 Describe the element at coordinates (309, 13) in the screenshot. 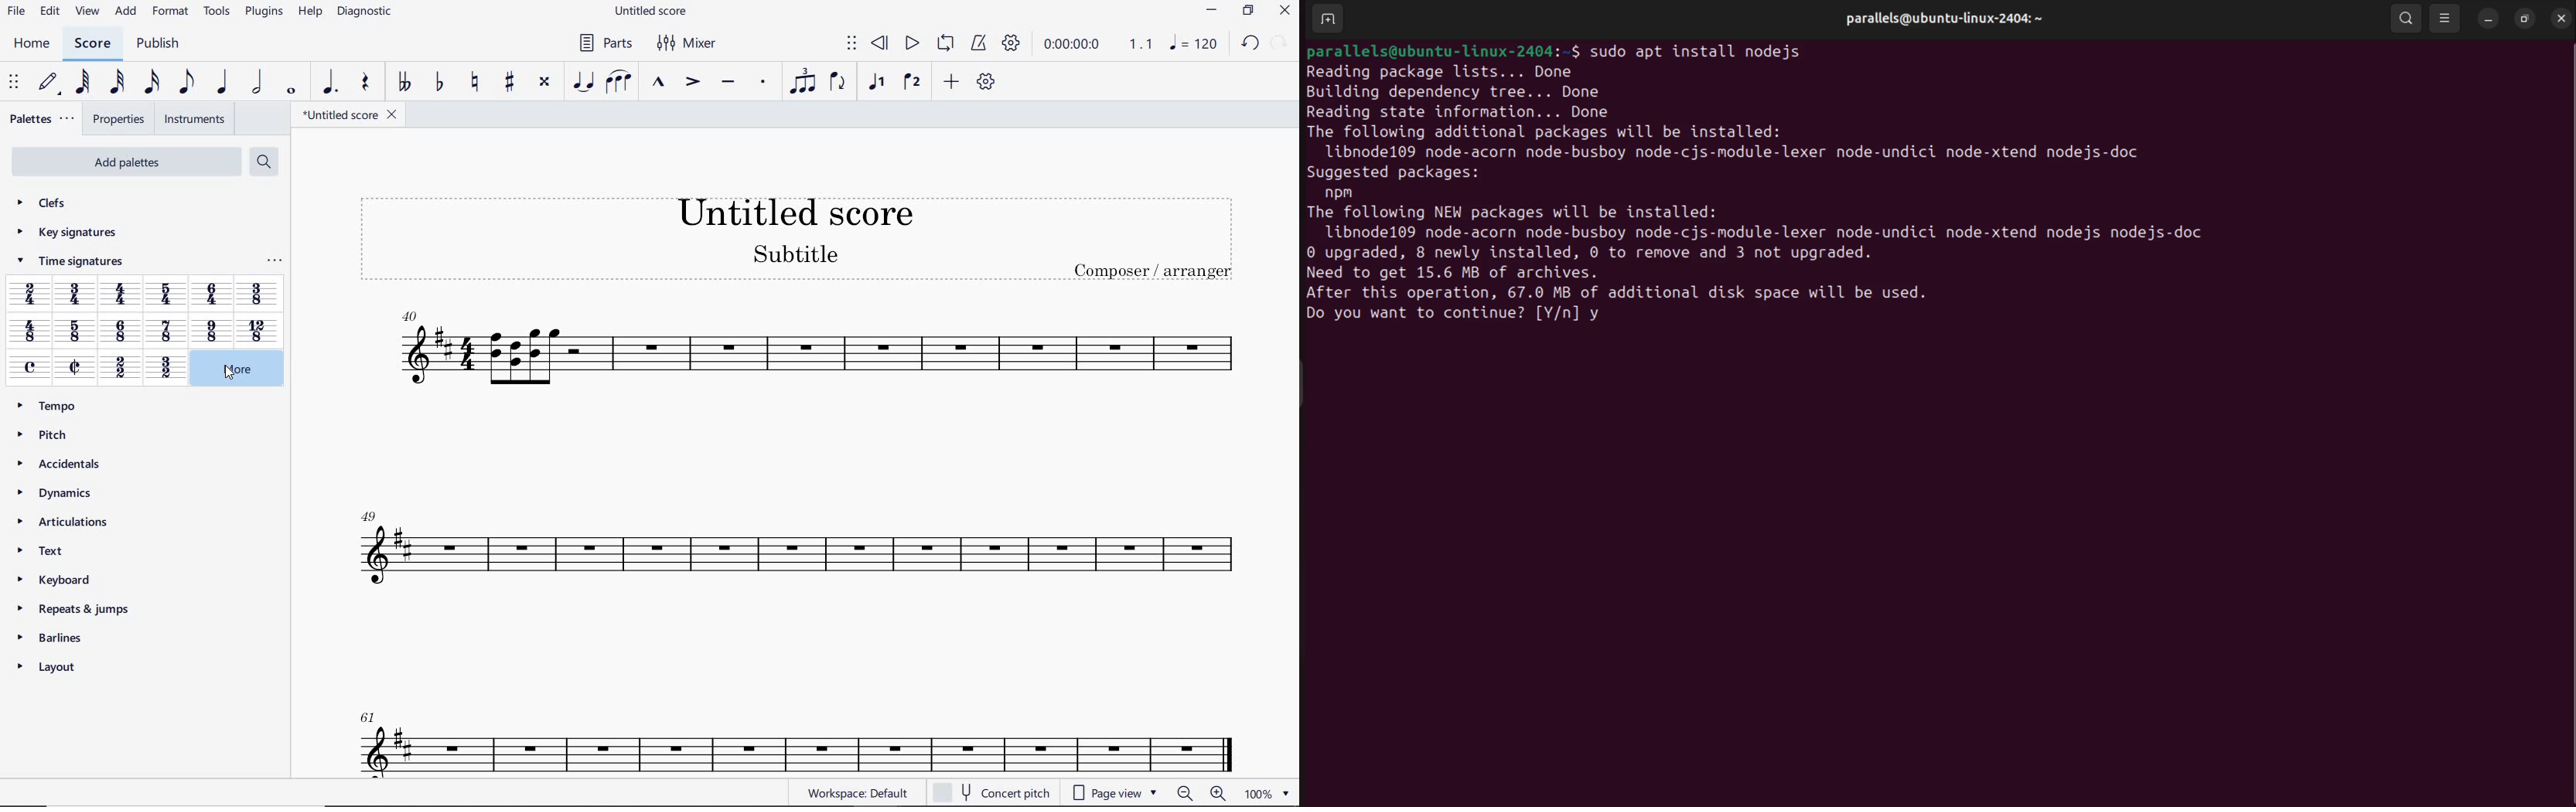

I see `HELP` at that location.